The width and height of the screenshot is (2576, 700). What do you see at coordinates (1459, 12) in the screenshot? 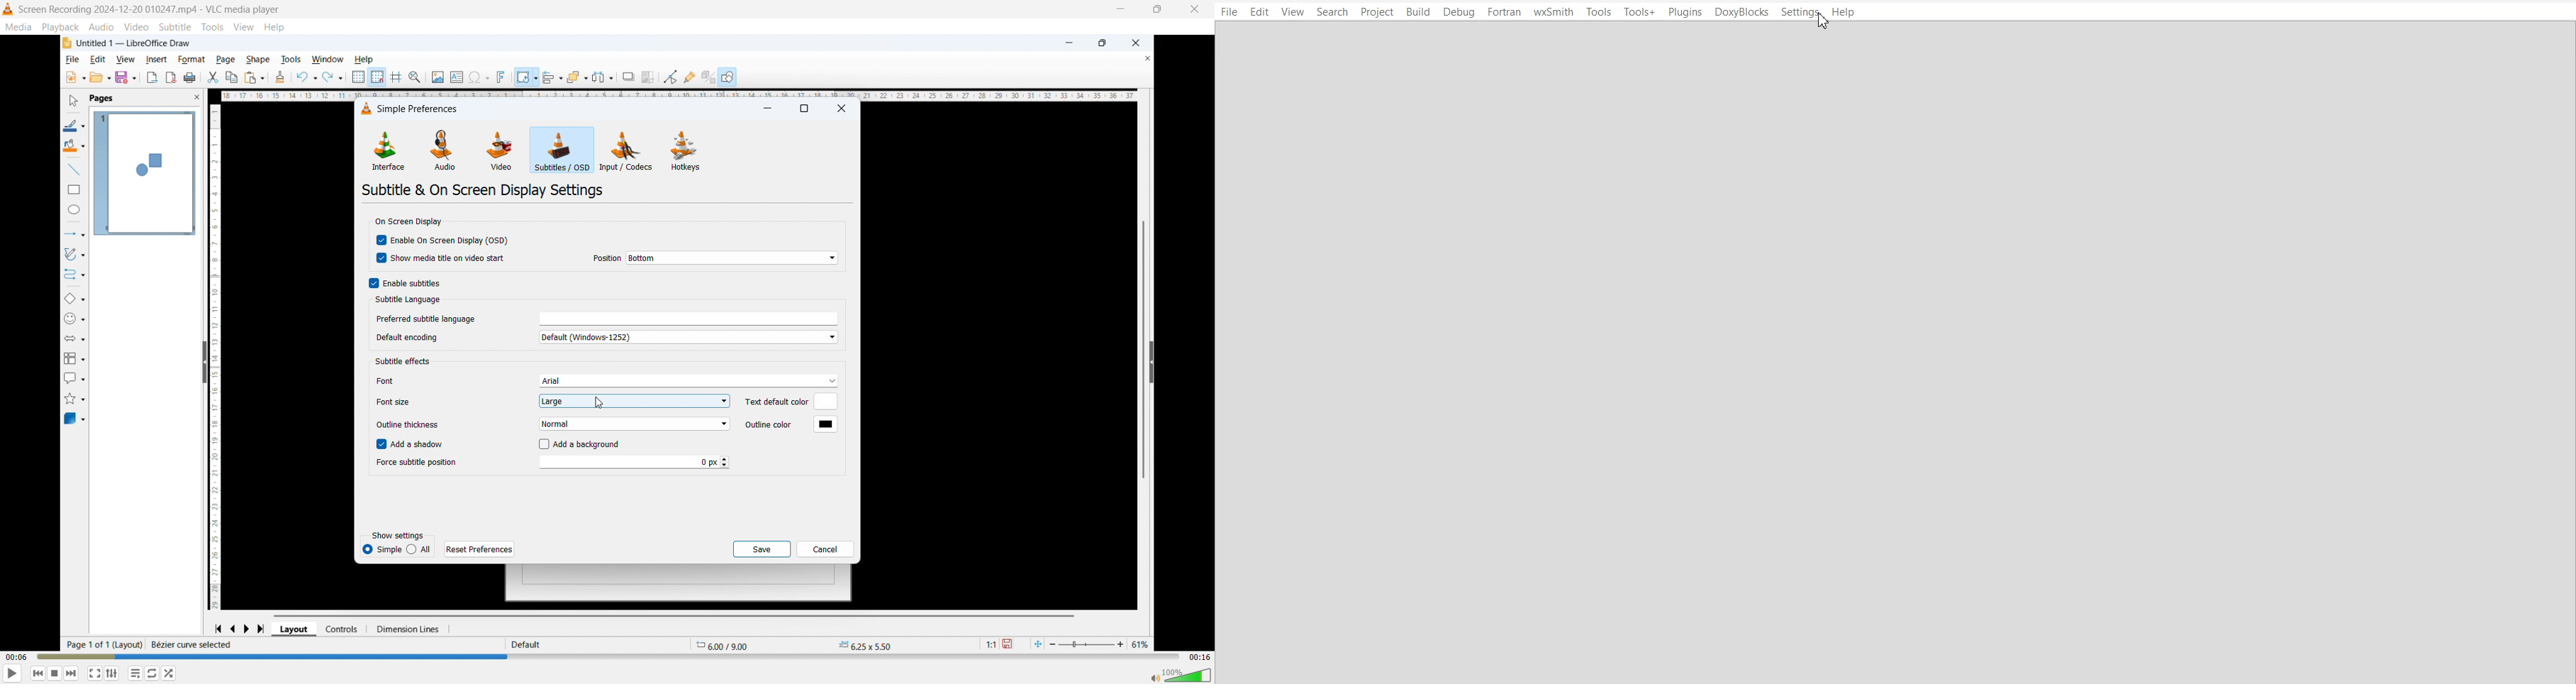
I see `Debug` at bounding box center [1459, 12].